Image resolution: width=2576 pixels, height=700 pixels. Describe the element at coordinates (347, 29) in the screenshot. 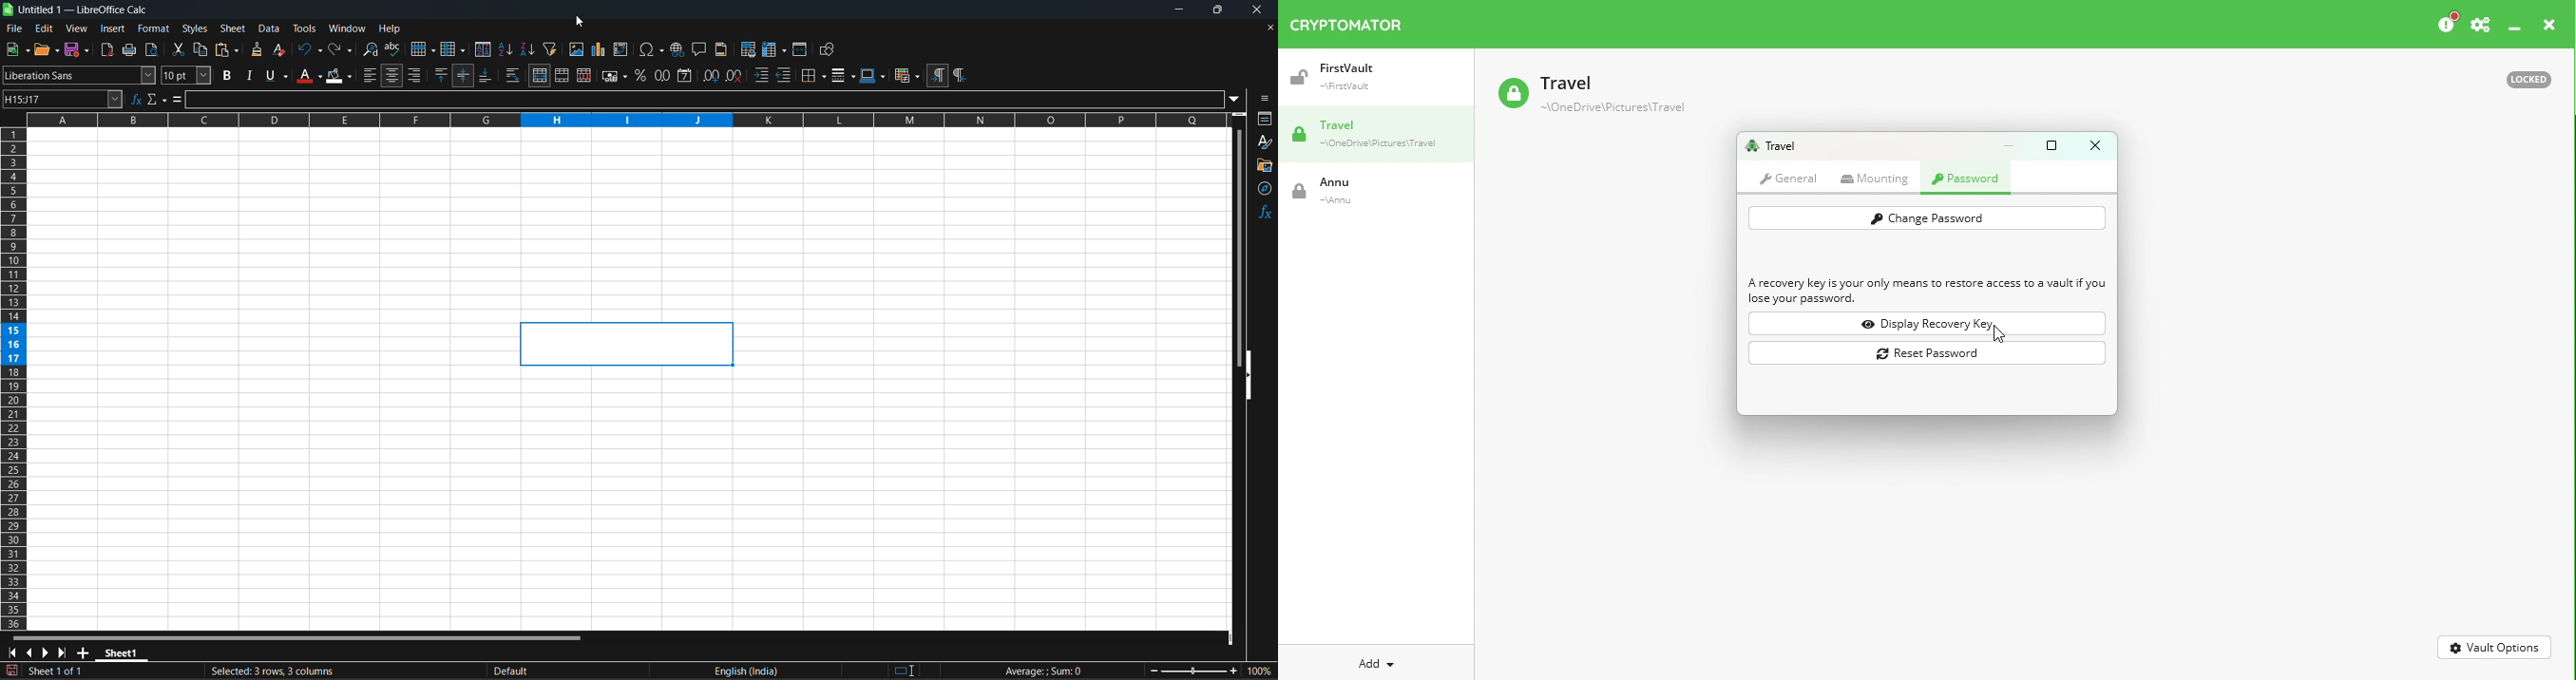

I see `window` at that location.